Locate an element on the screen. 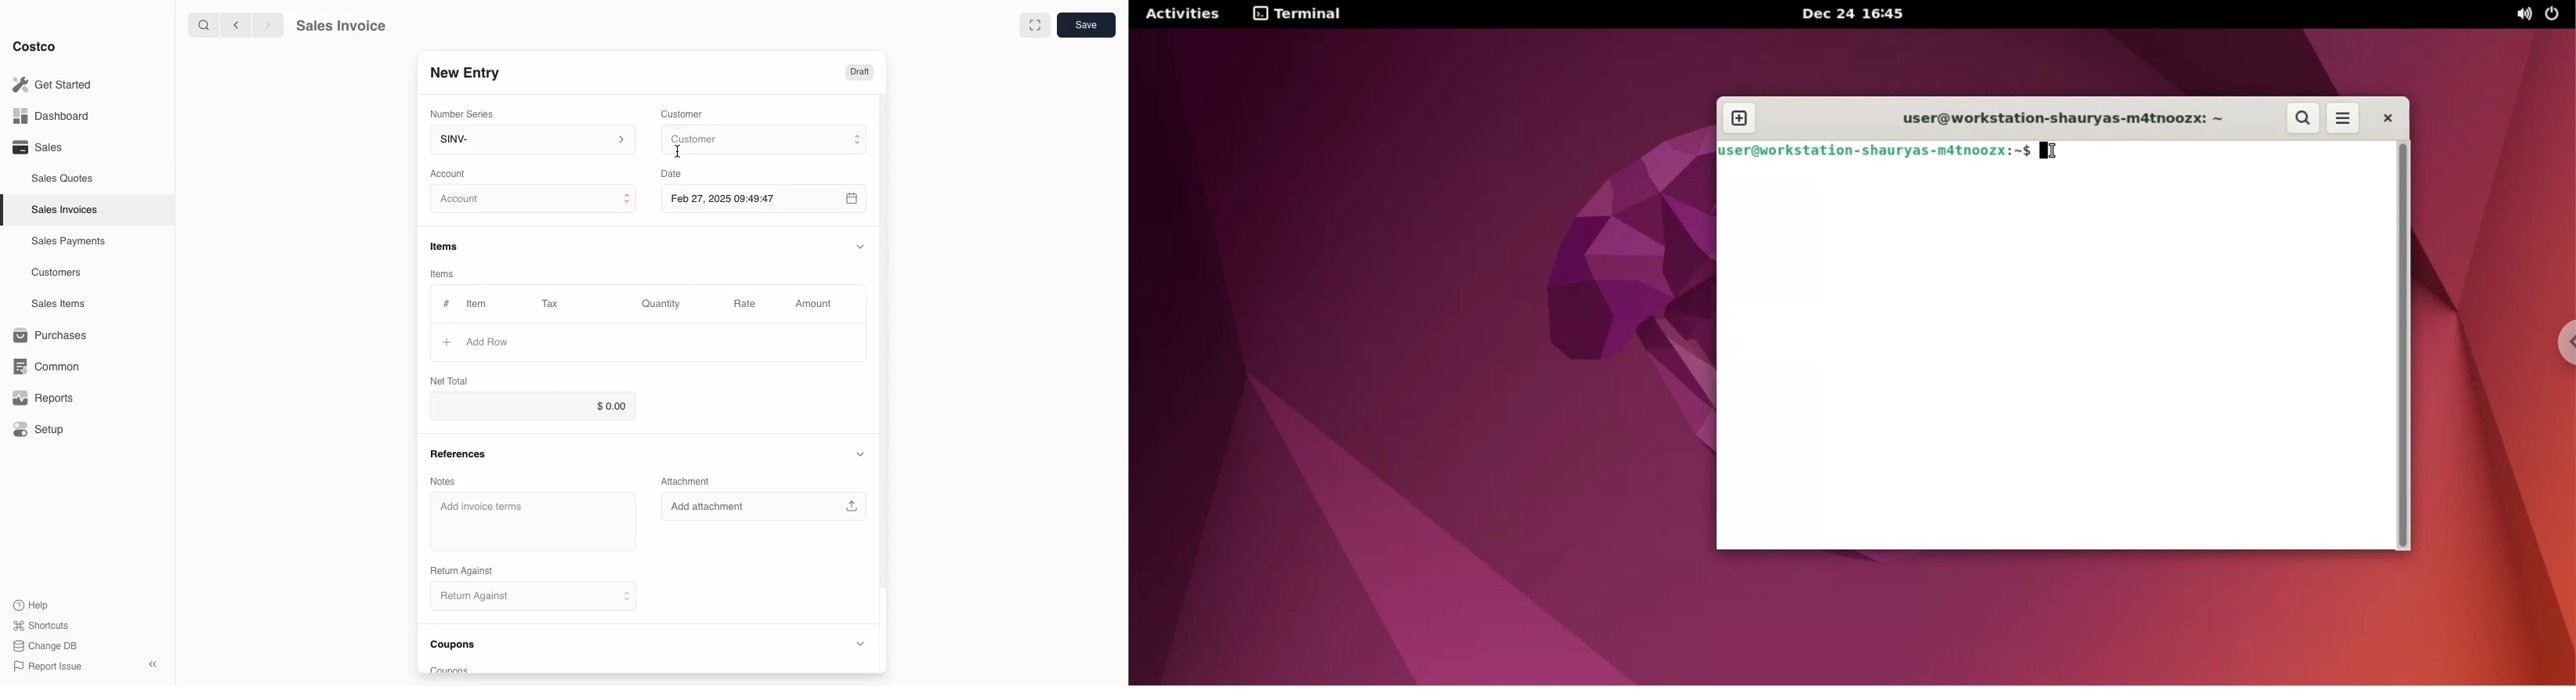 The height and width of the screenshot is (700, 2576). Rate is located at coordinates (746, 305).